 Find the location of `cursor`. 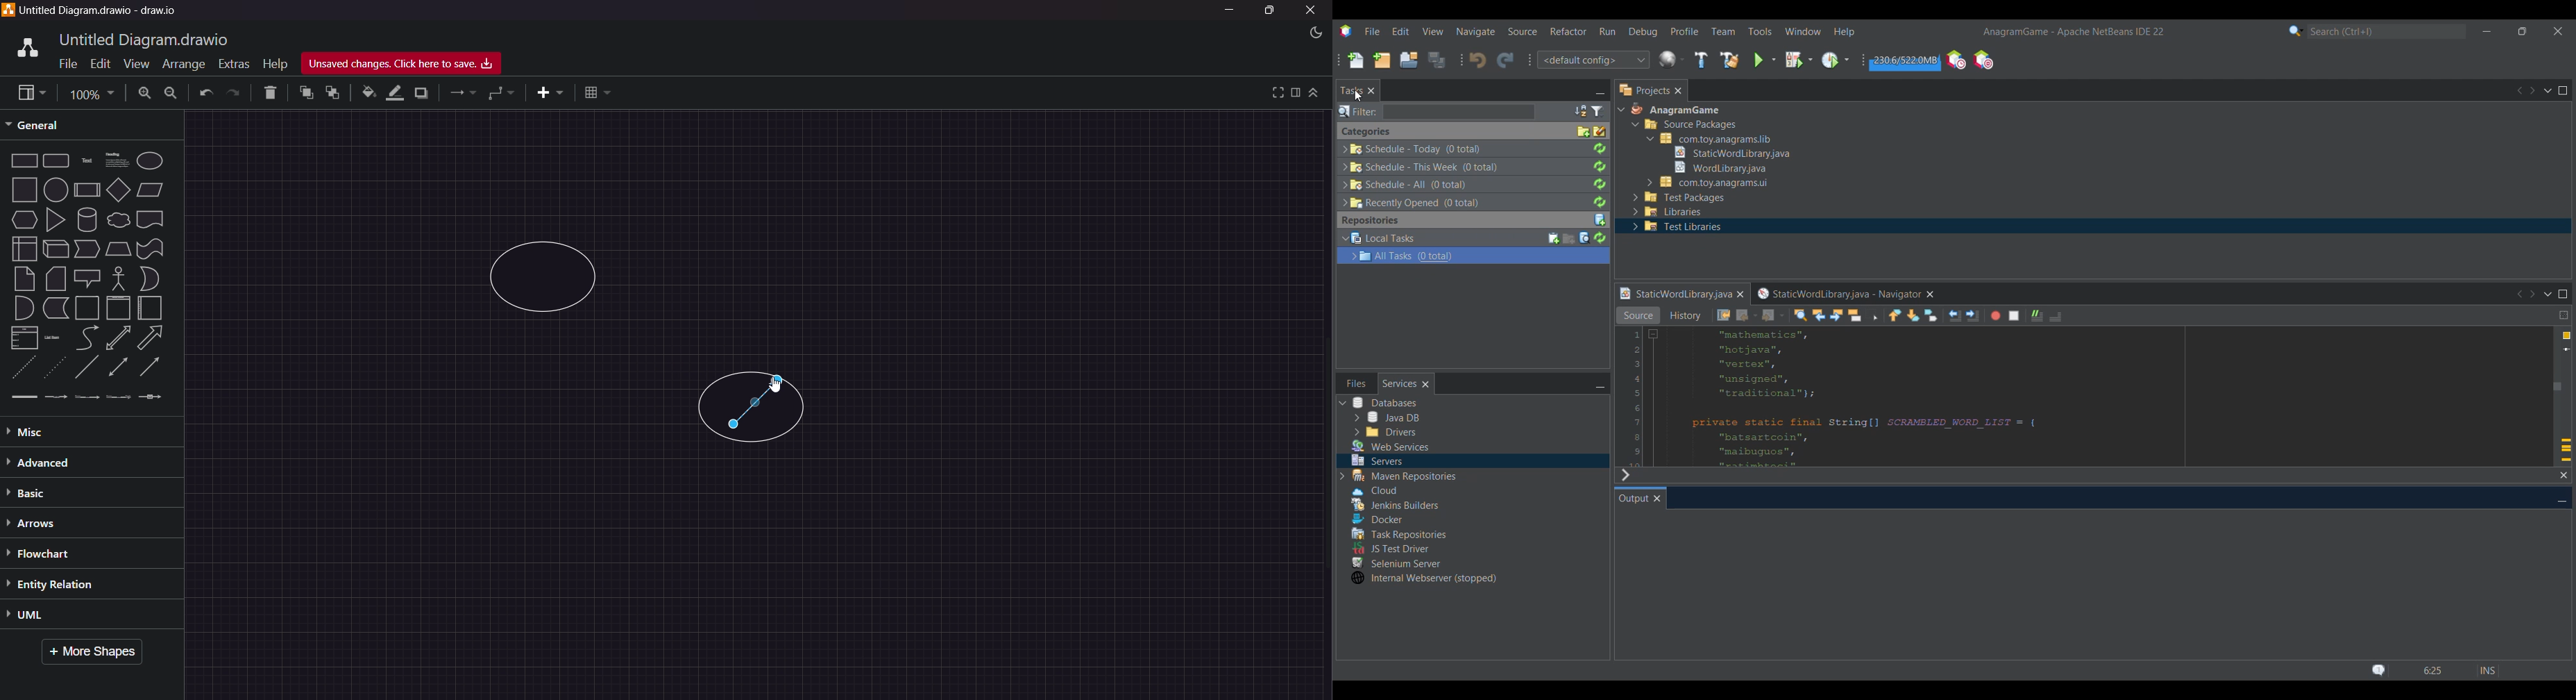

cursor is located at coordinates (779, 387).